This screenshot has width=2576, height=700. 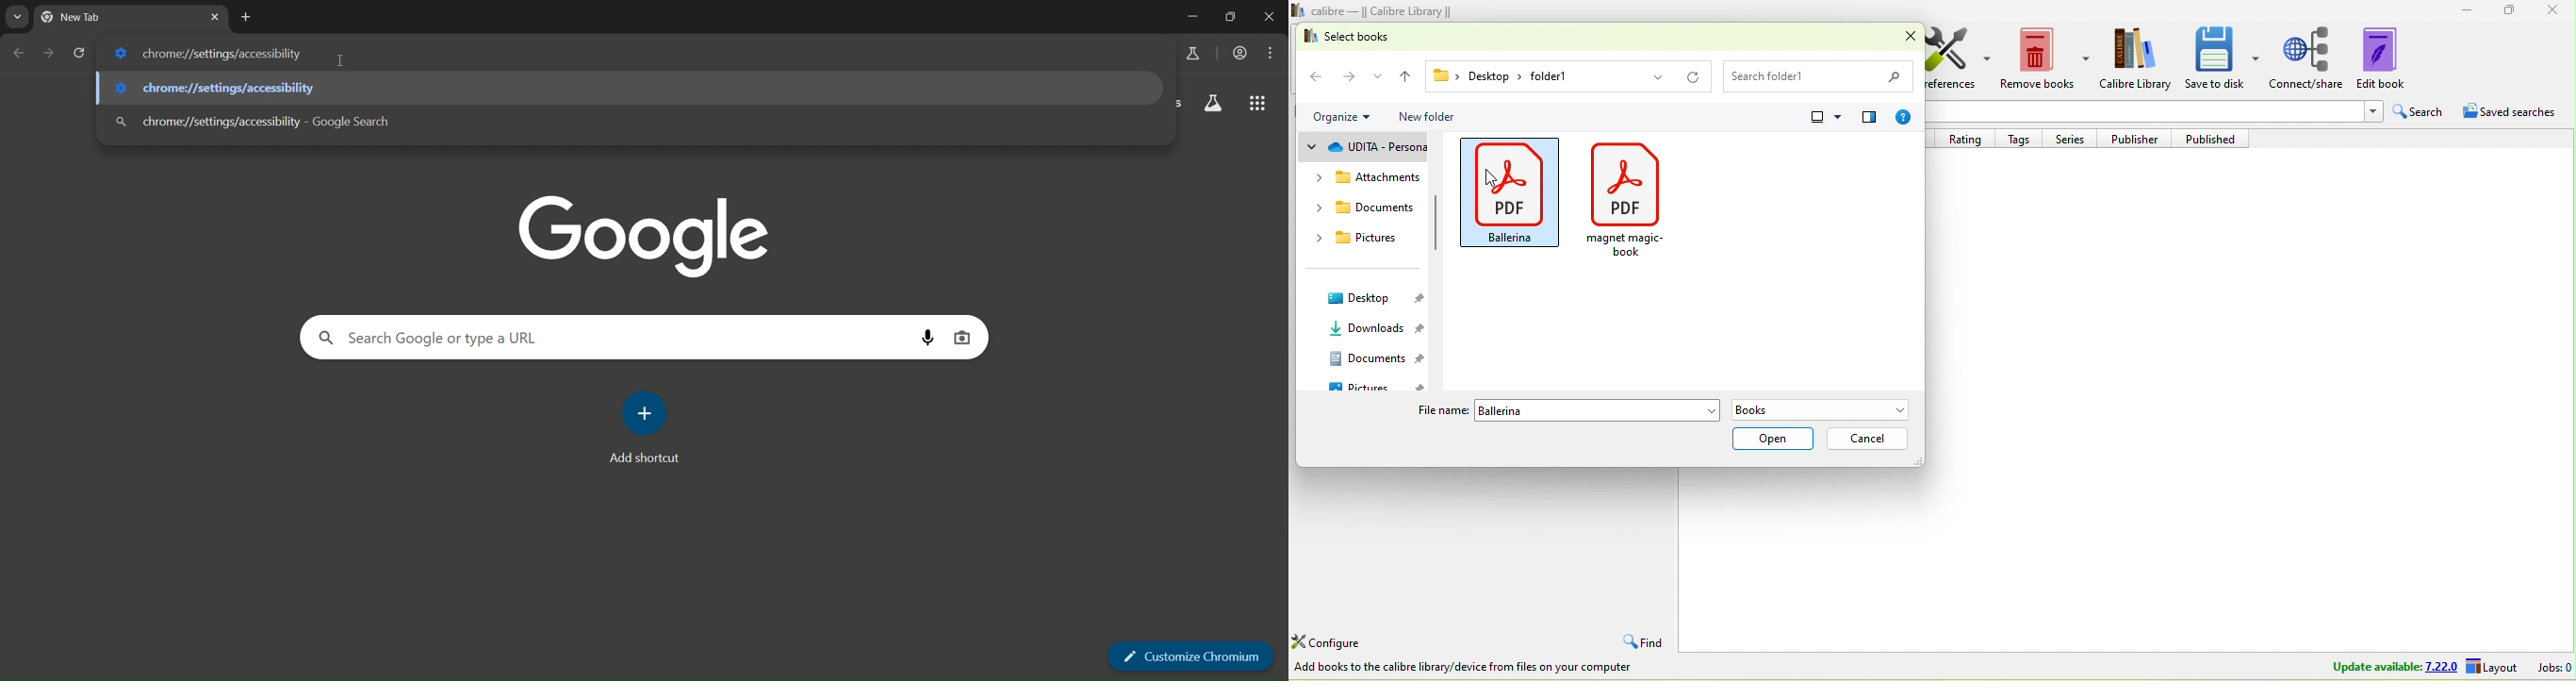 I want to click on preferences, so click(x=1958, y=64).